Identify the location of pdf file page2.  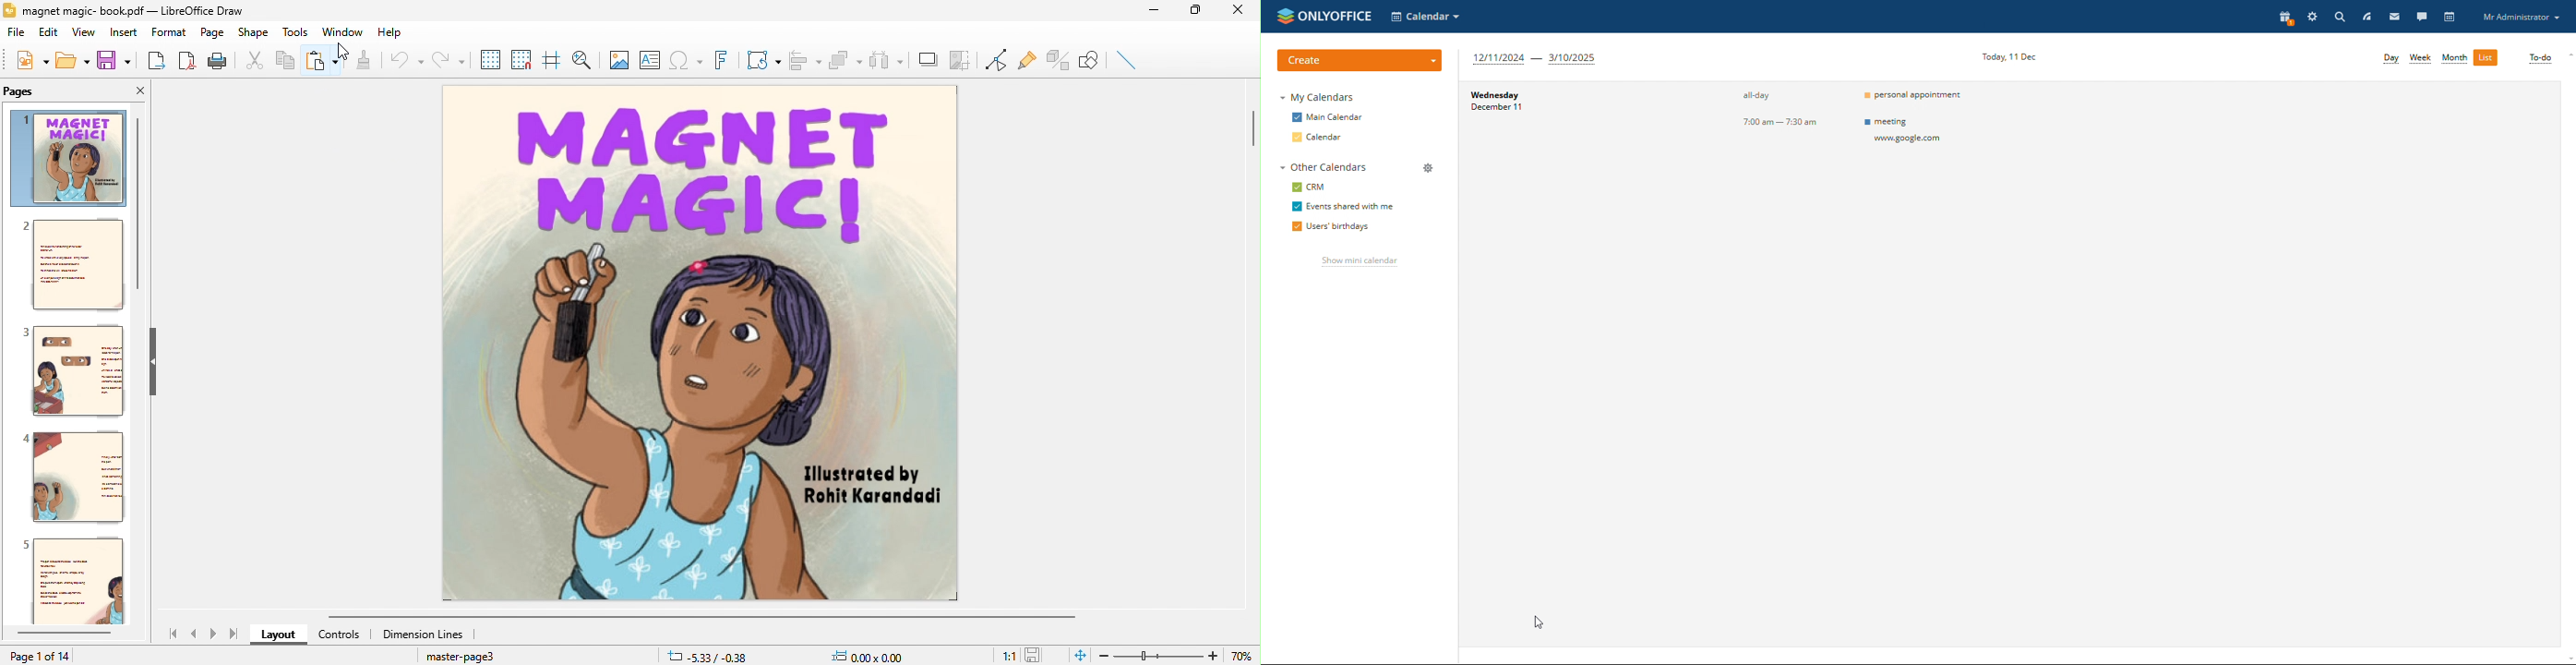
(71, 269).